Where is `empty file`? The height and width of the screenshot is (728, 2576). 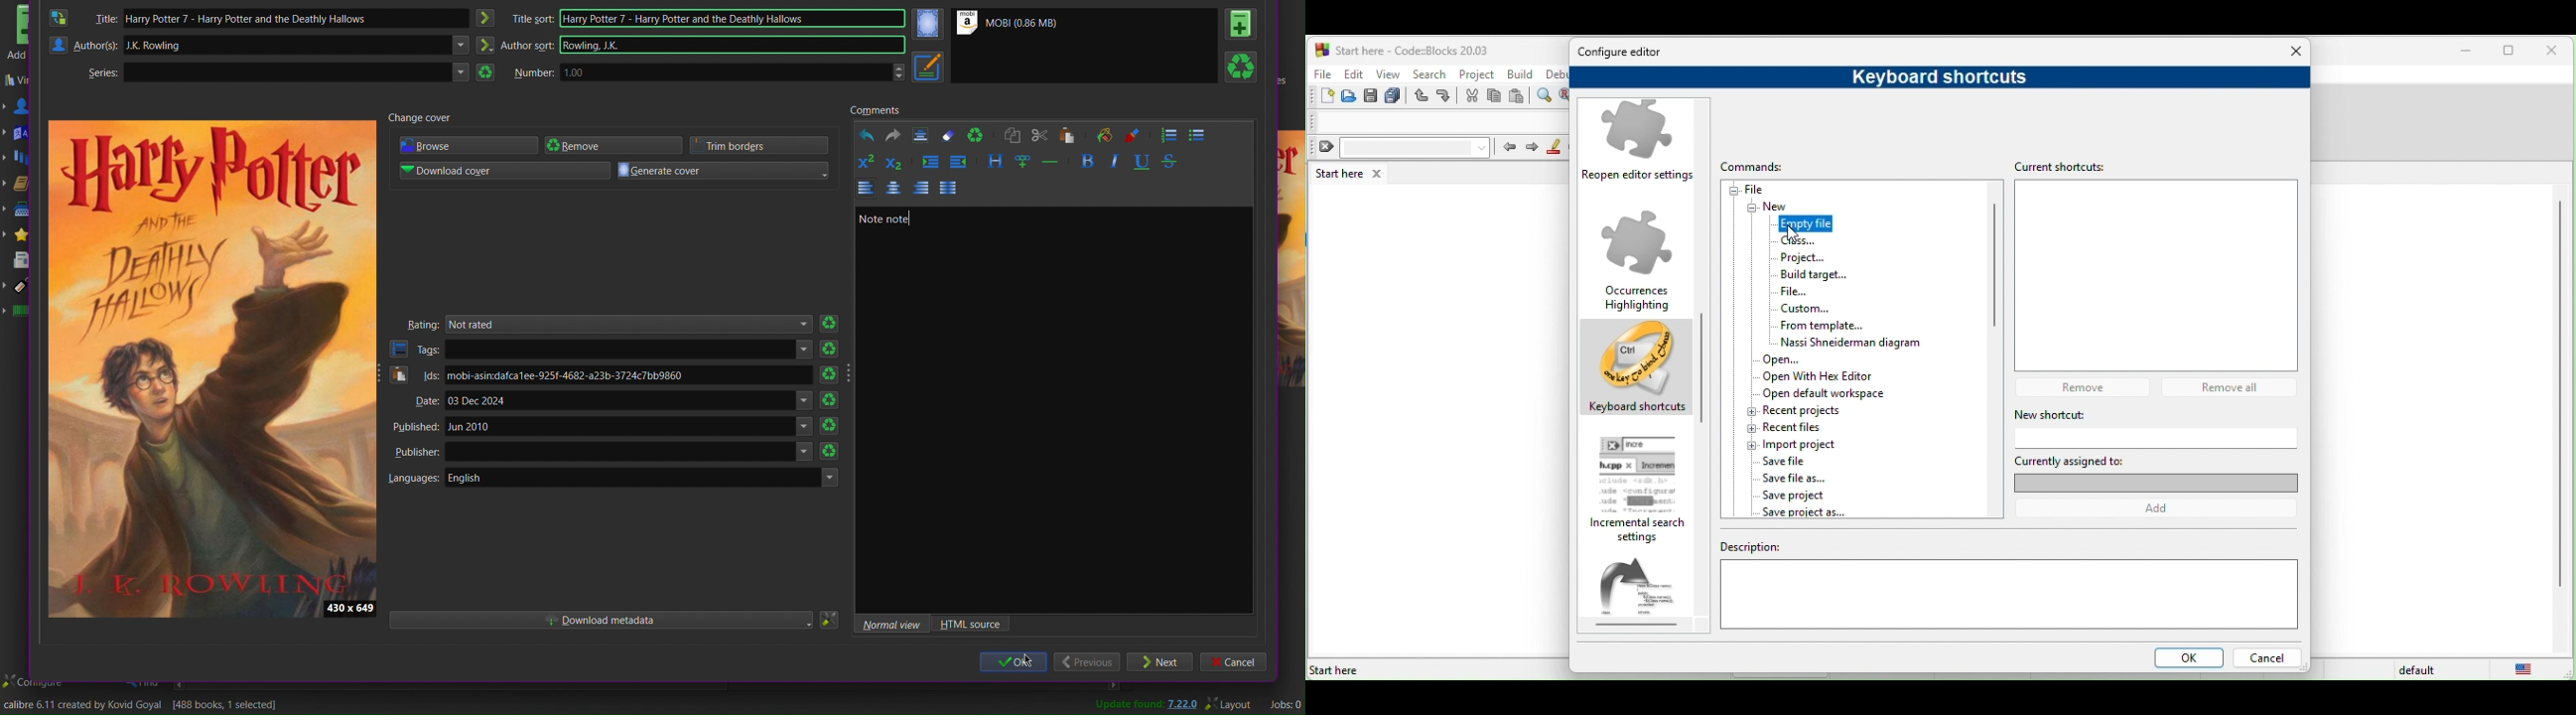
empty file is located at coordinates (1803, 222).